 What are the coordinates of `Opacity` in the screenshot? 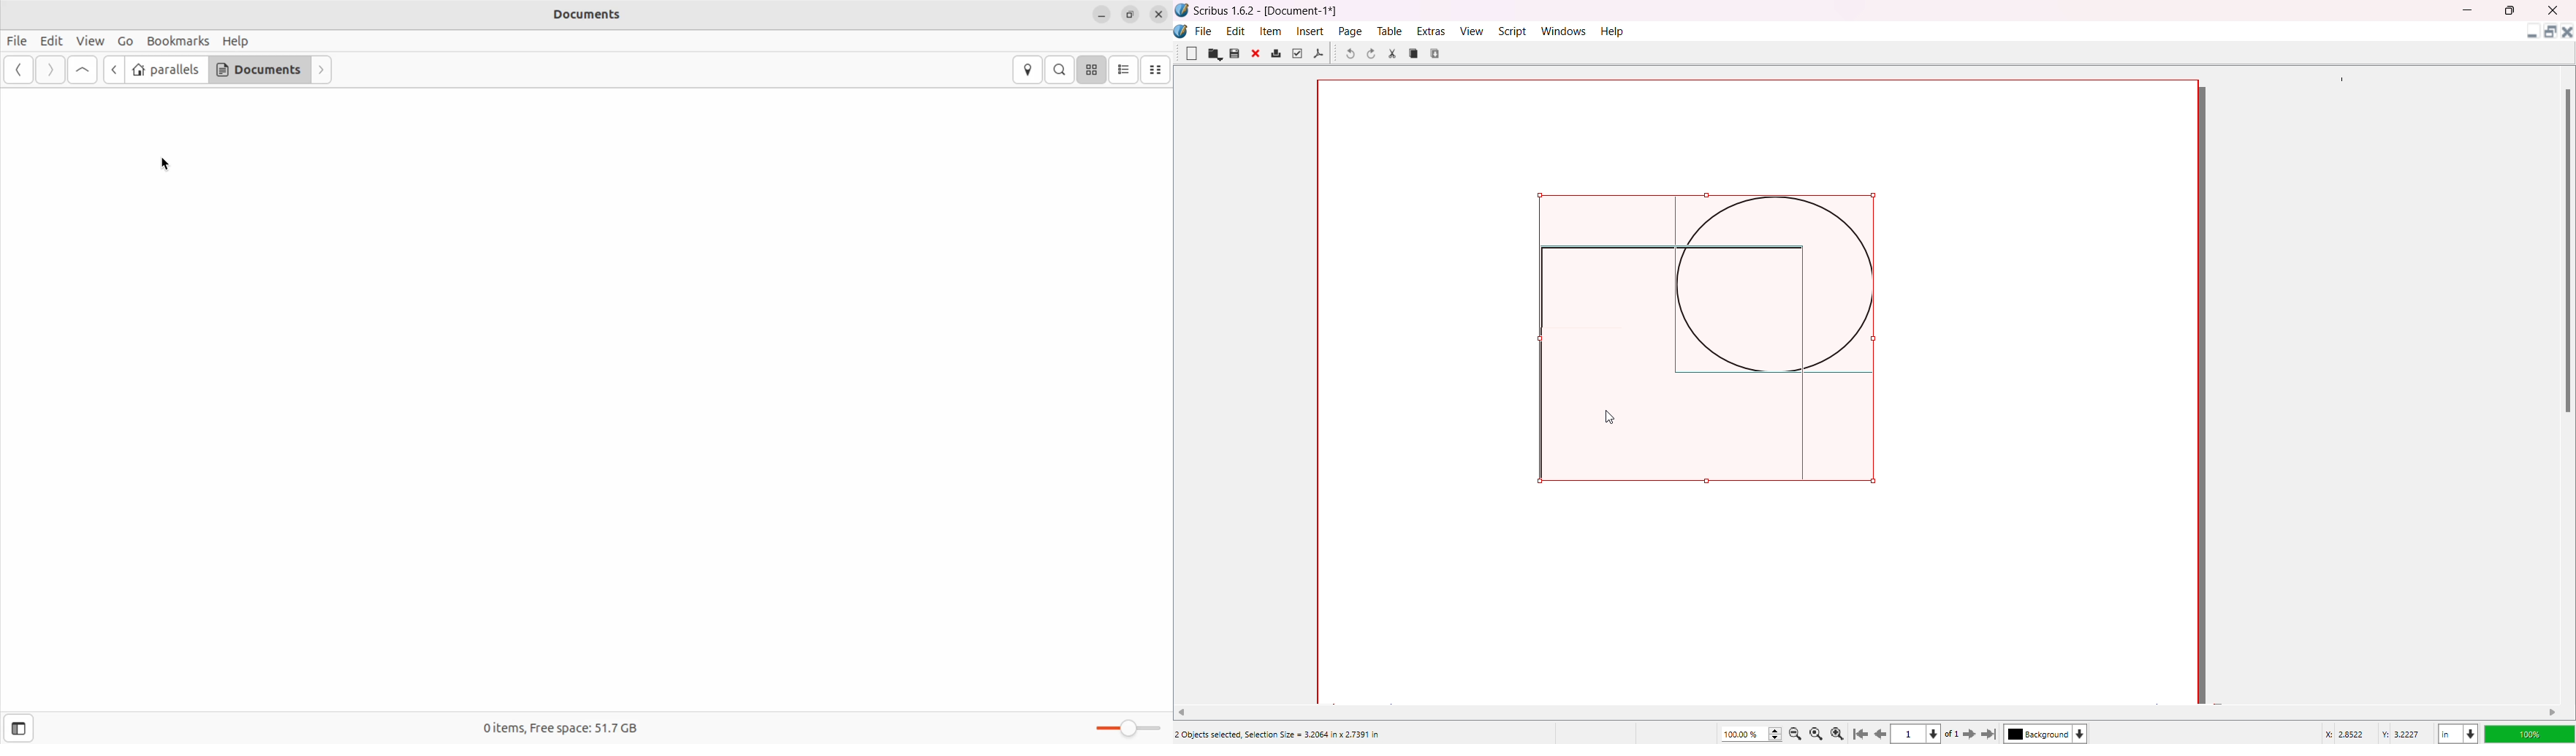 It's located at (2528, 732).